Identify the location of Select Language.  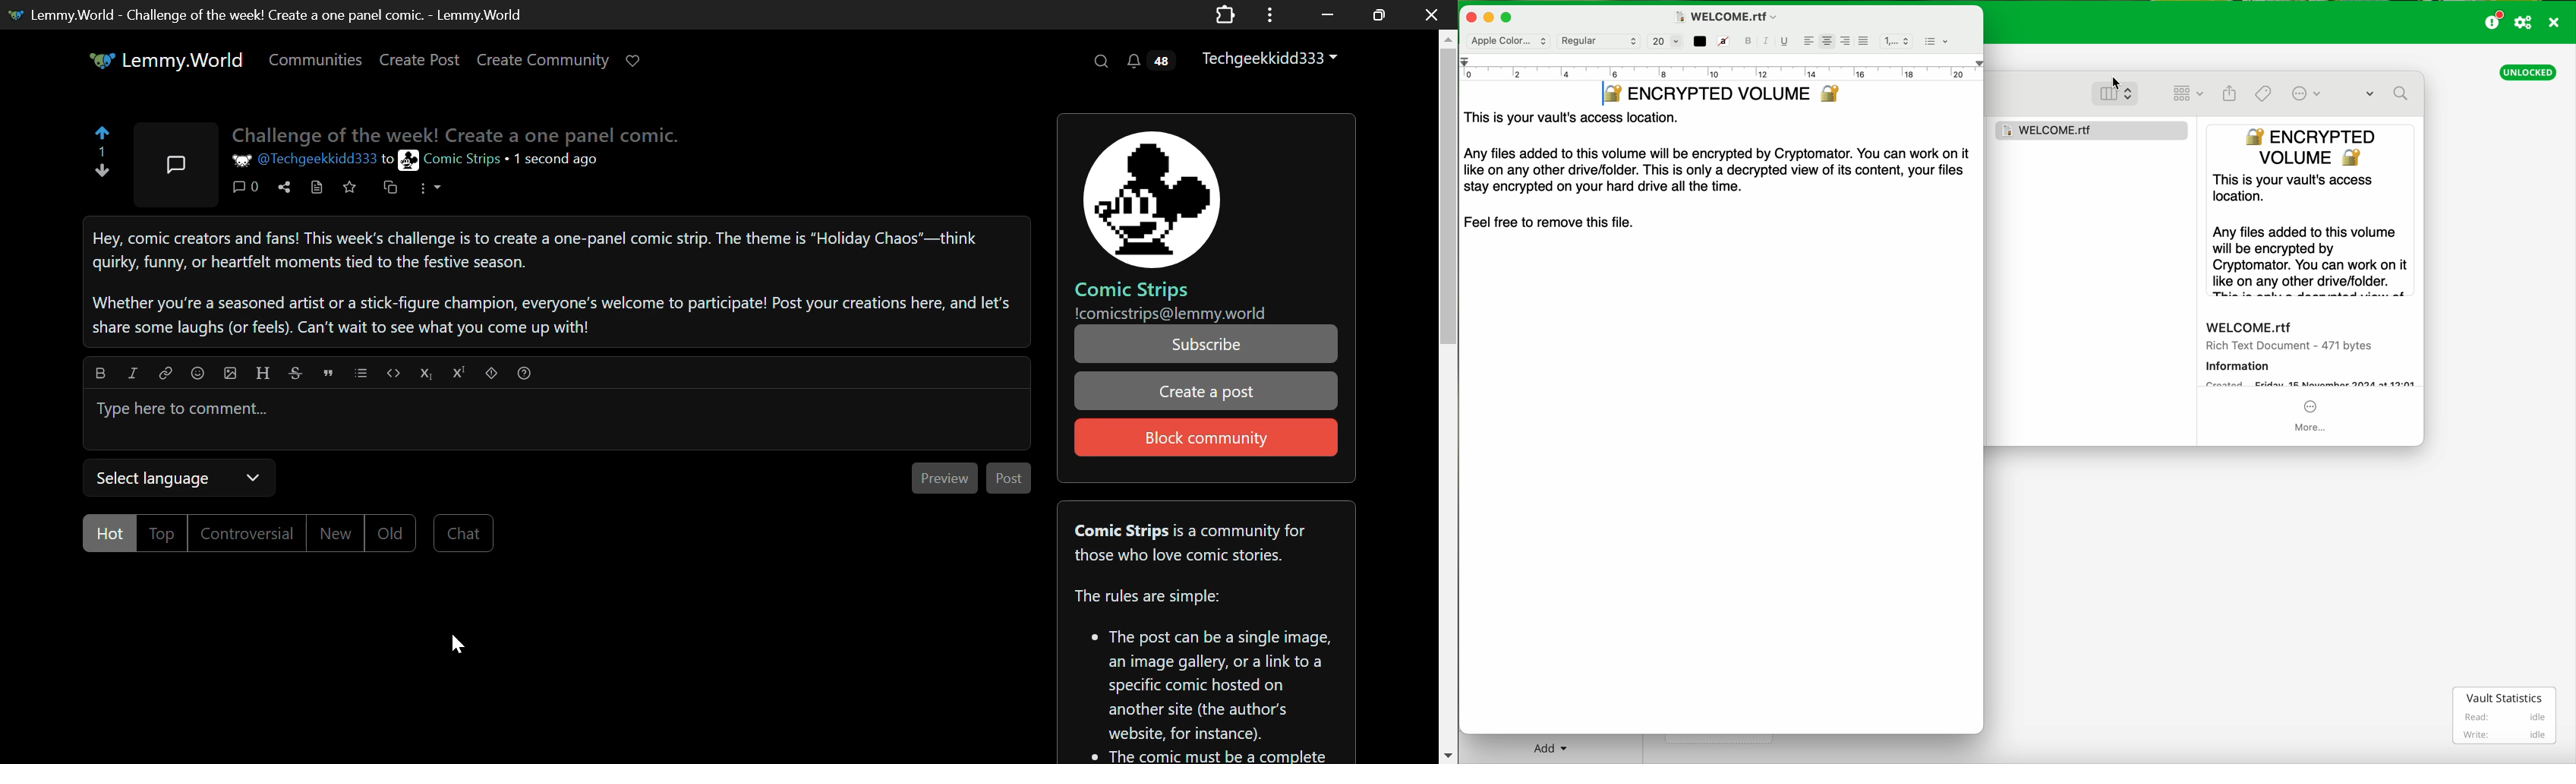
(177, 480).